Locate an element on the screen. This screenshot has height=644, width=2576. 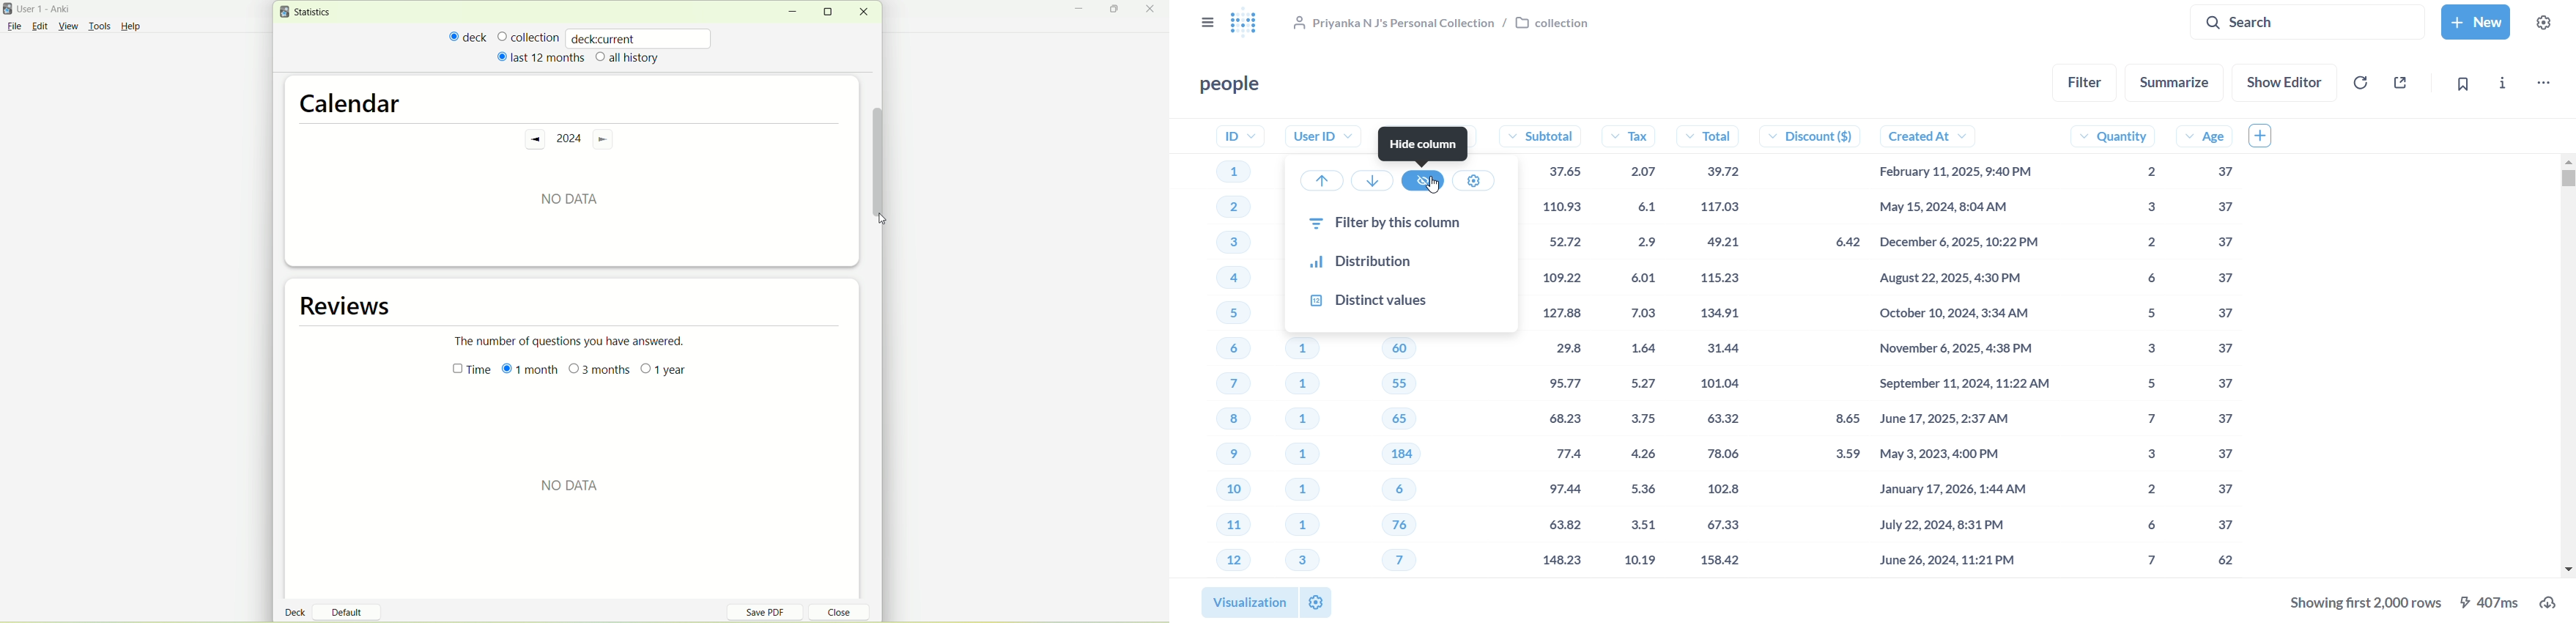
NO DATA is located at coordinates (572, 486).